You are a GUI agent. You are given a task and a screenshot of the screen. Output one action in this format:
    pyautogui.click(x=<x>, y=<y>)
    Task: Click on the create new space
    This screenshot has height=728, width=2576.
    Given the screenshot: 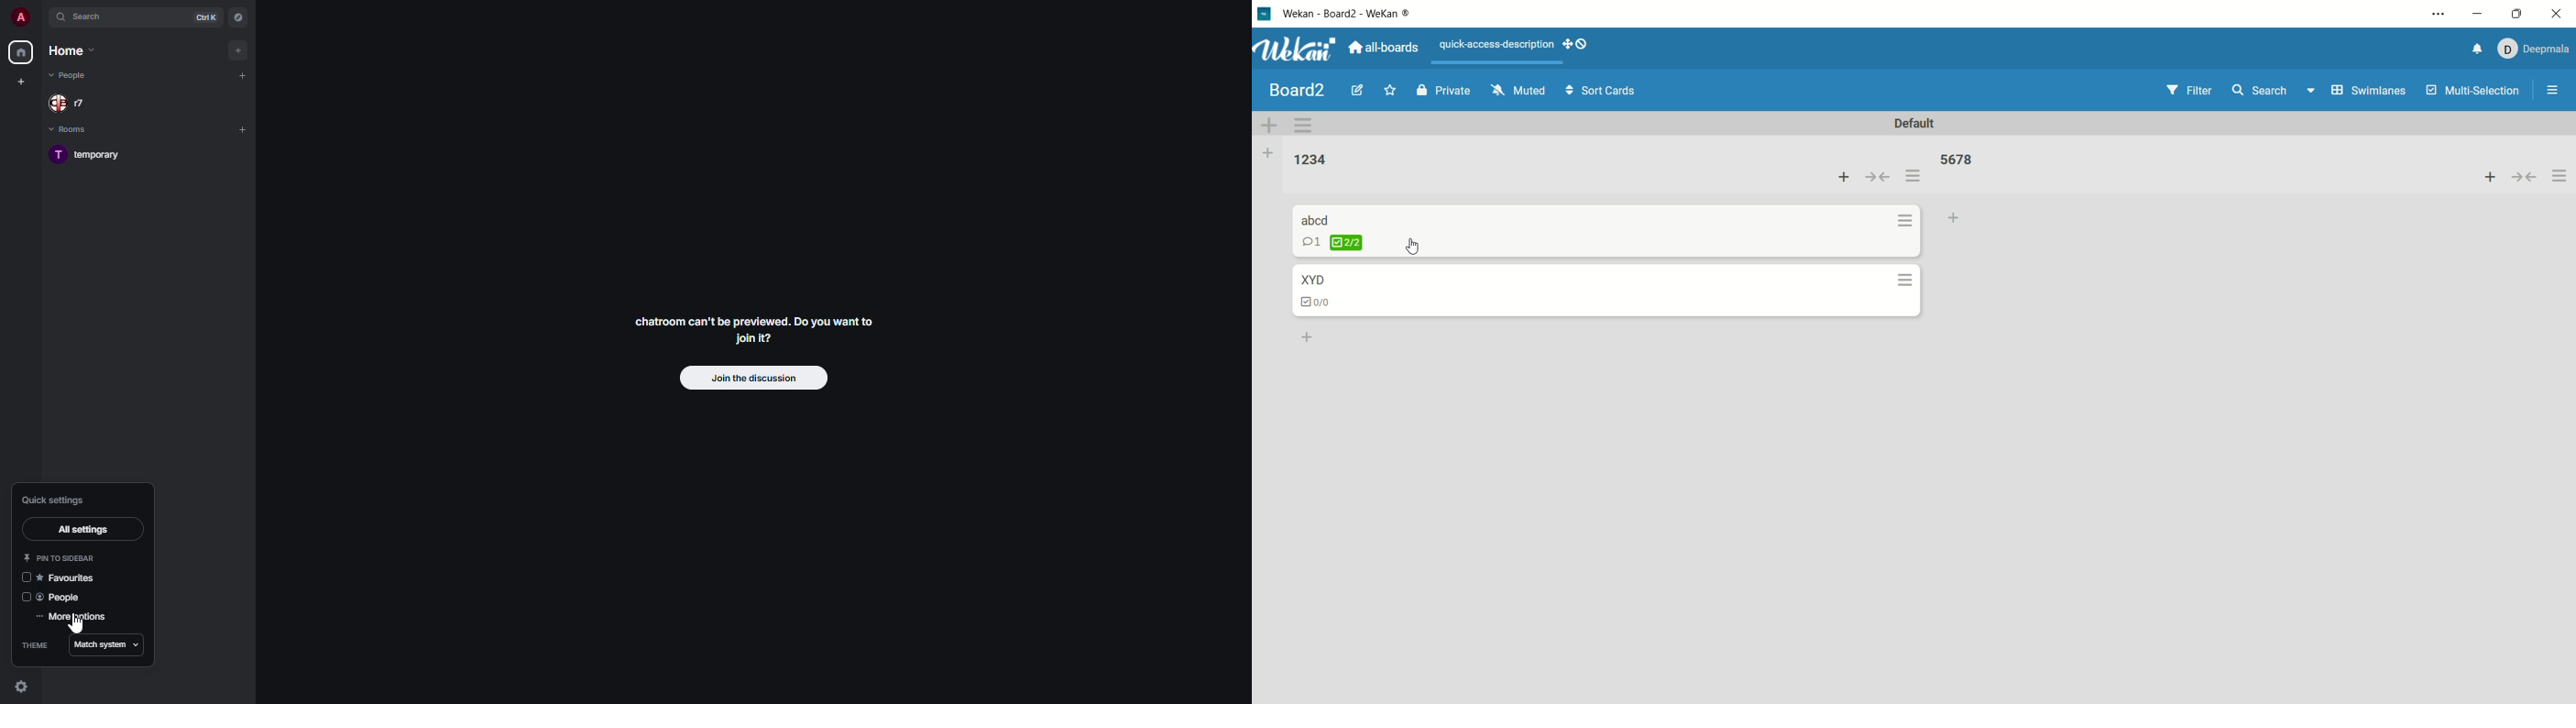 What is the action you would take?
    pyautogui.click(x=22, y=81)
    